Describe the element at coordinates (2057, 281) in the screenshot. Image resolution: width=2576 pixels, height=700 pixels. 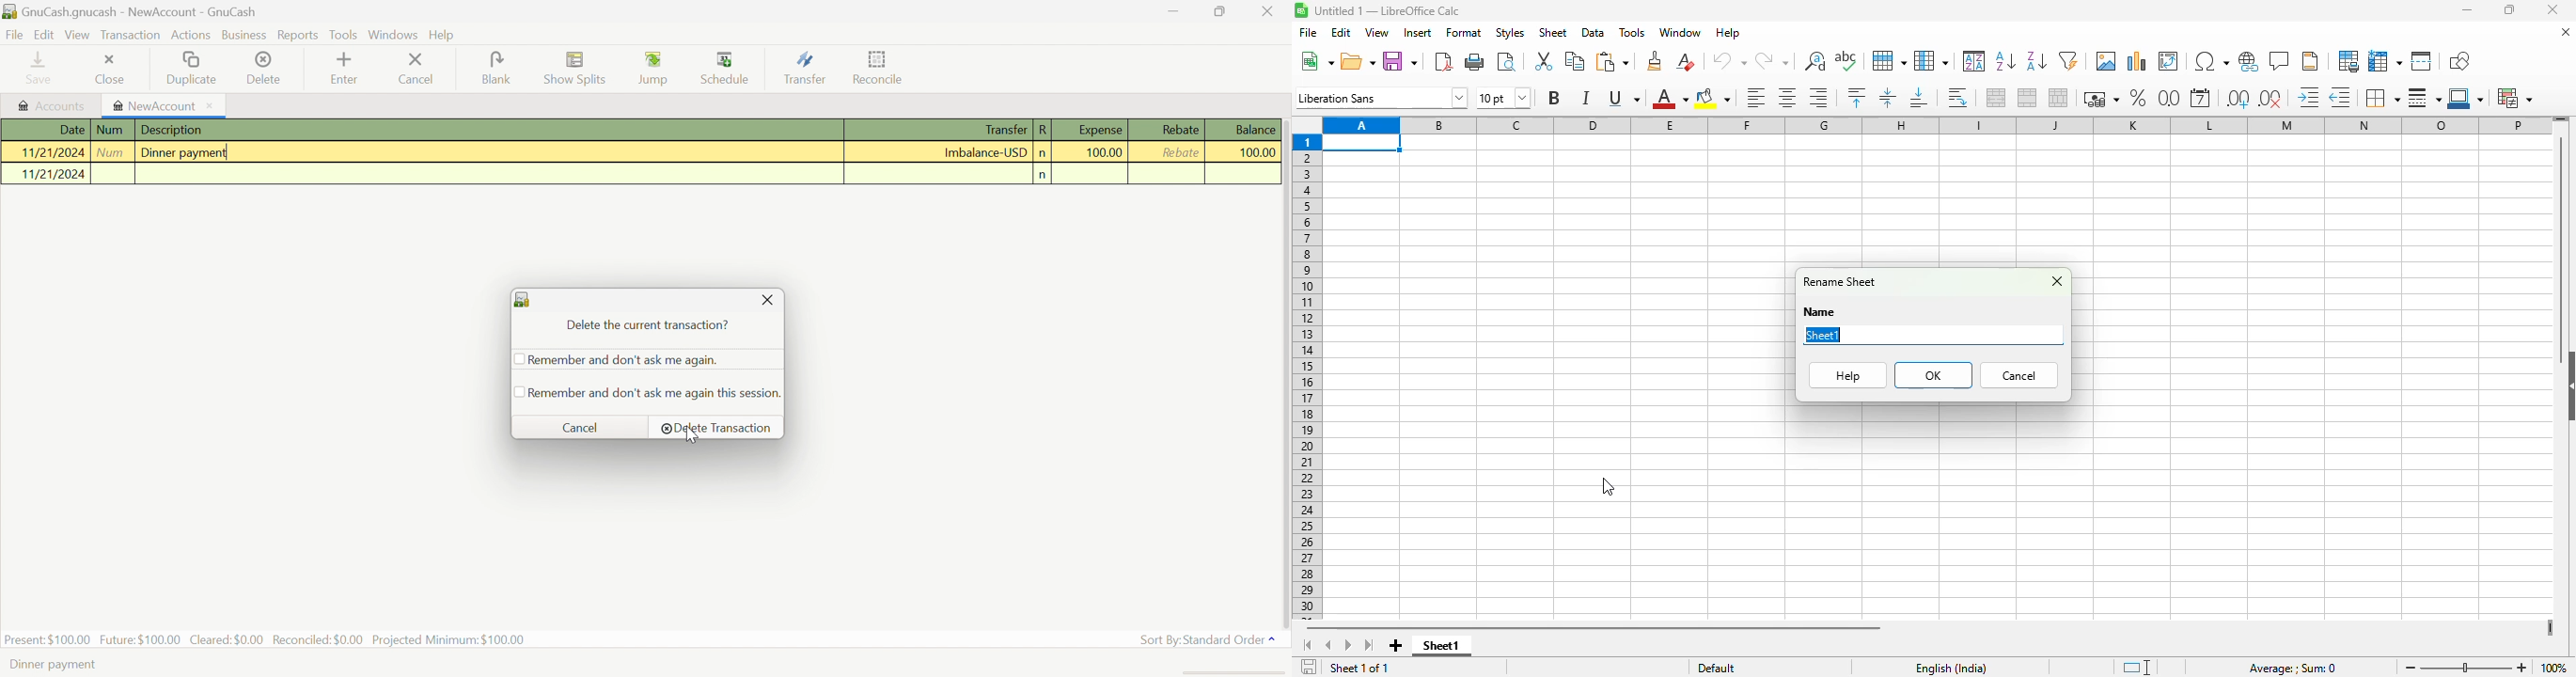
I see `close` at that location.